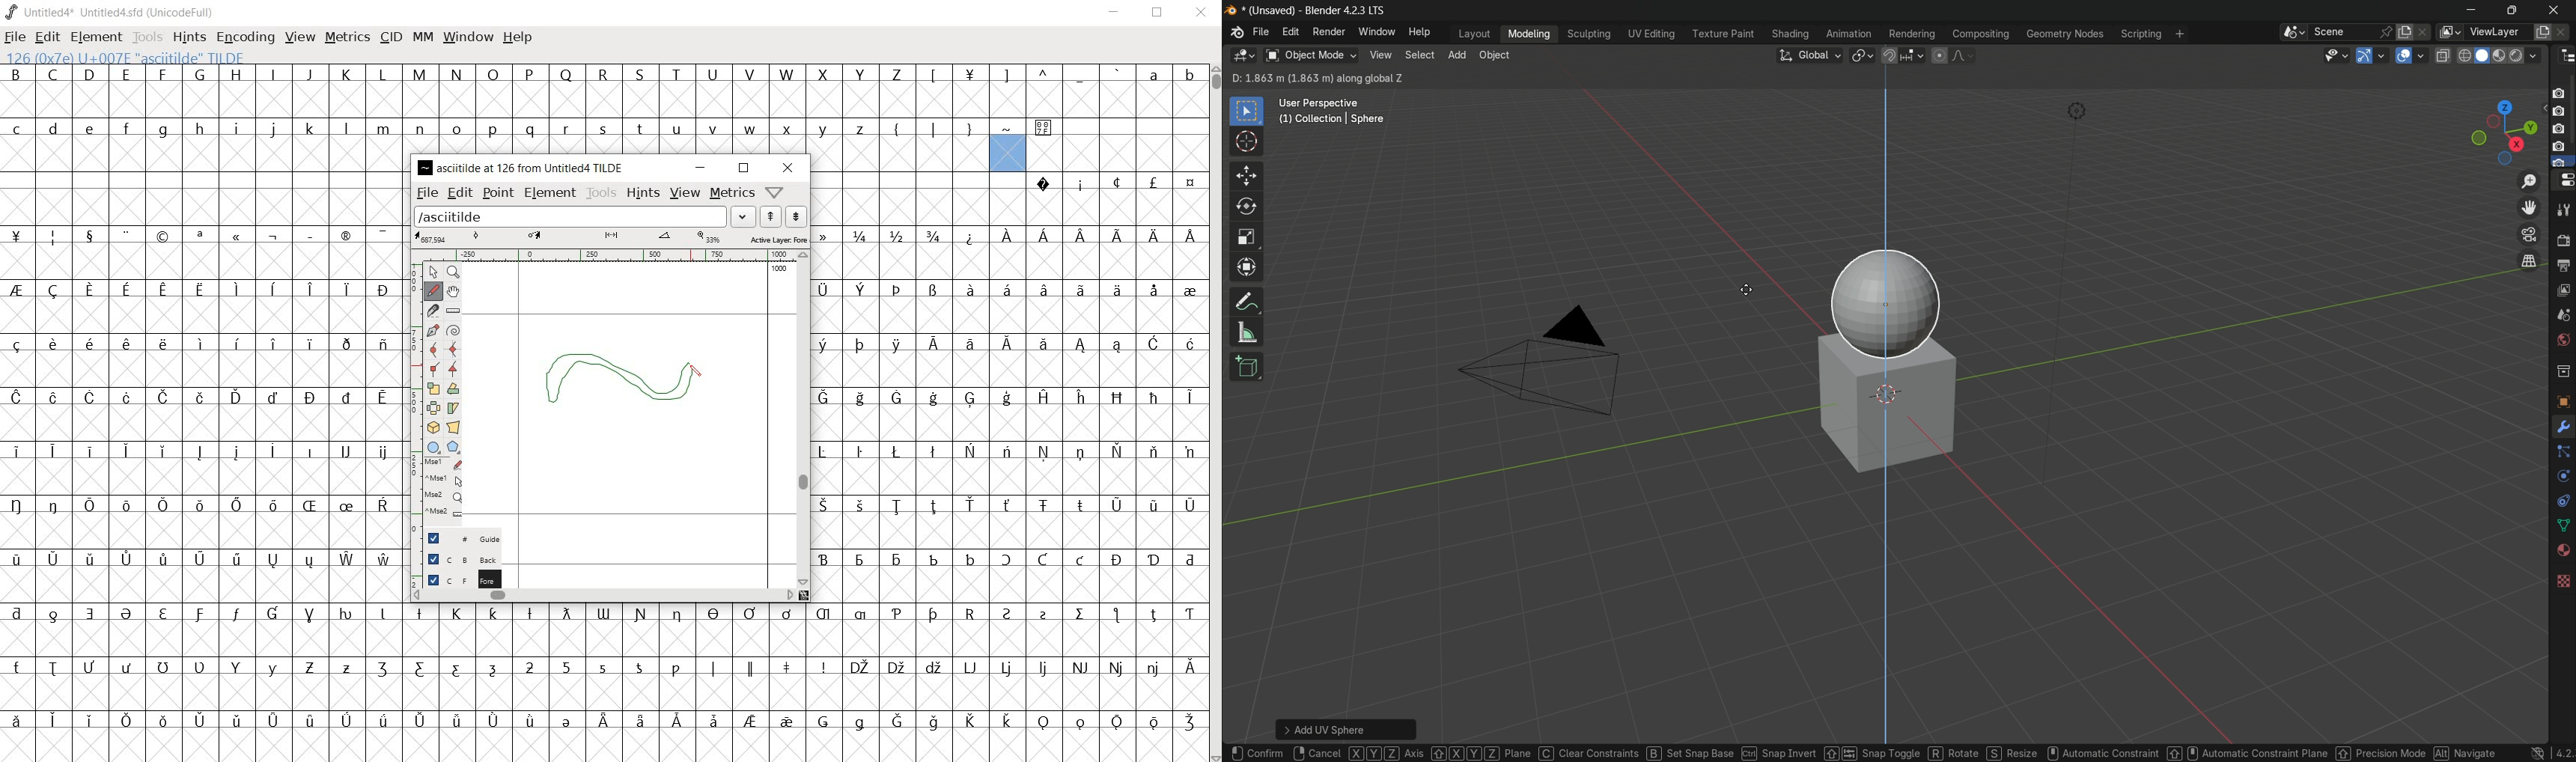 This screenshot has height=784, width=2576. Describe the element at coordinates (696, 375) in the screenshot. I see `pencil tool/cursor location` at that location.